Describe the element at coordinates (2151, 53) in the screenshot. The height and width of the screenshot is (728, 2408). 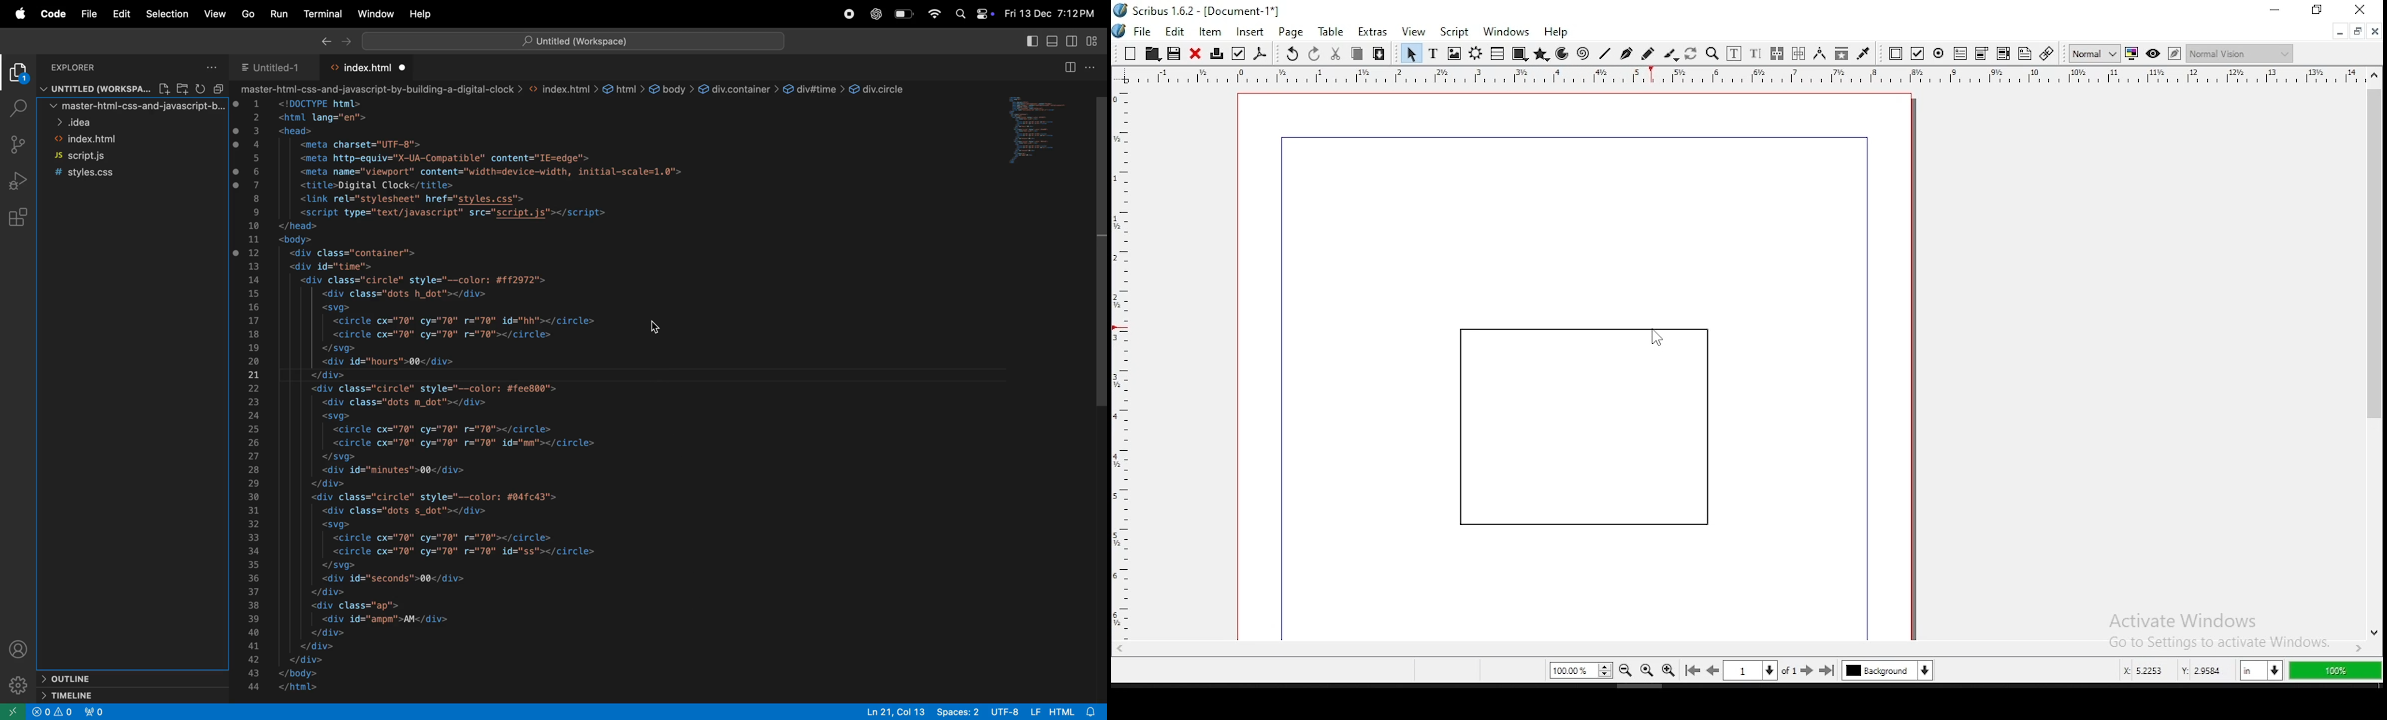
I see `preview mode` at that location.